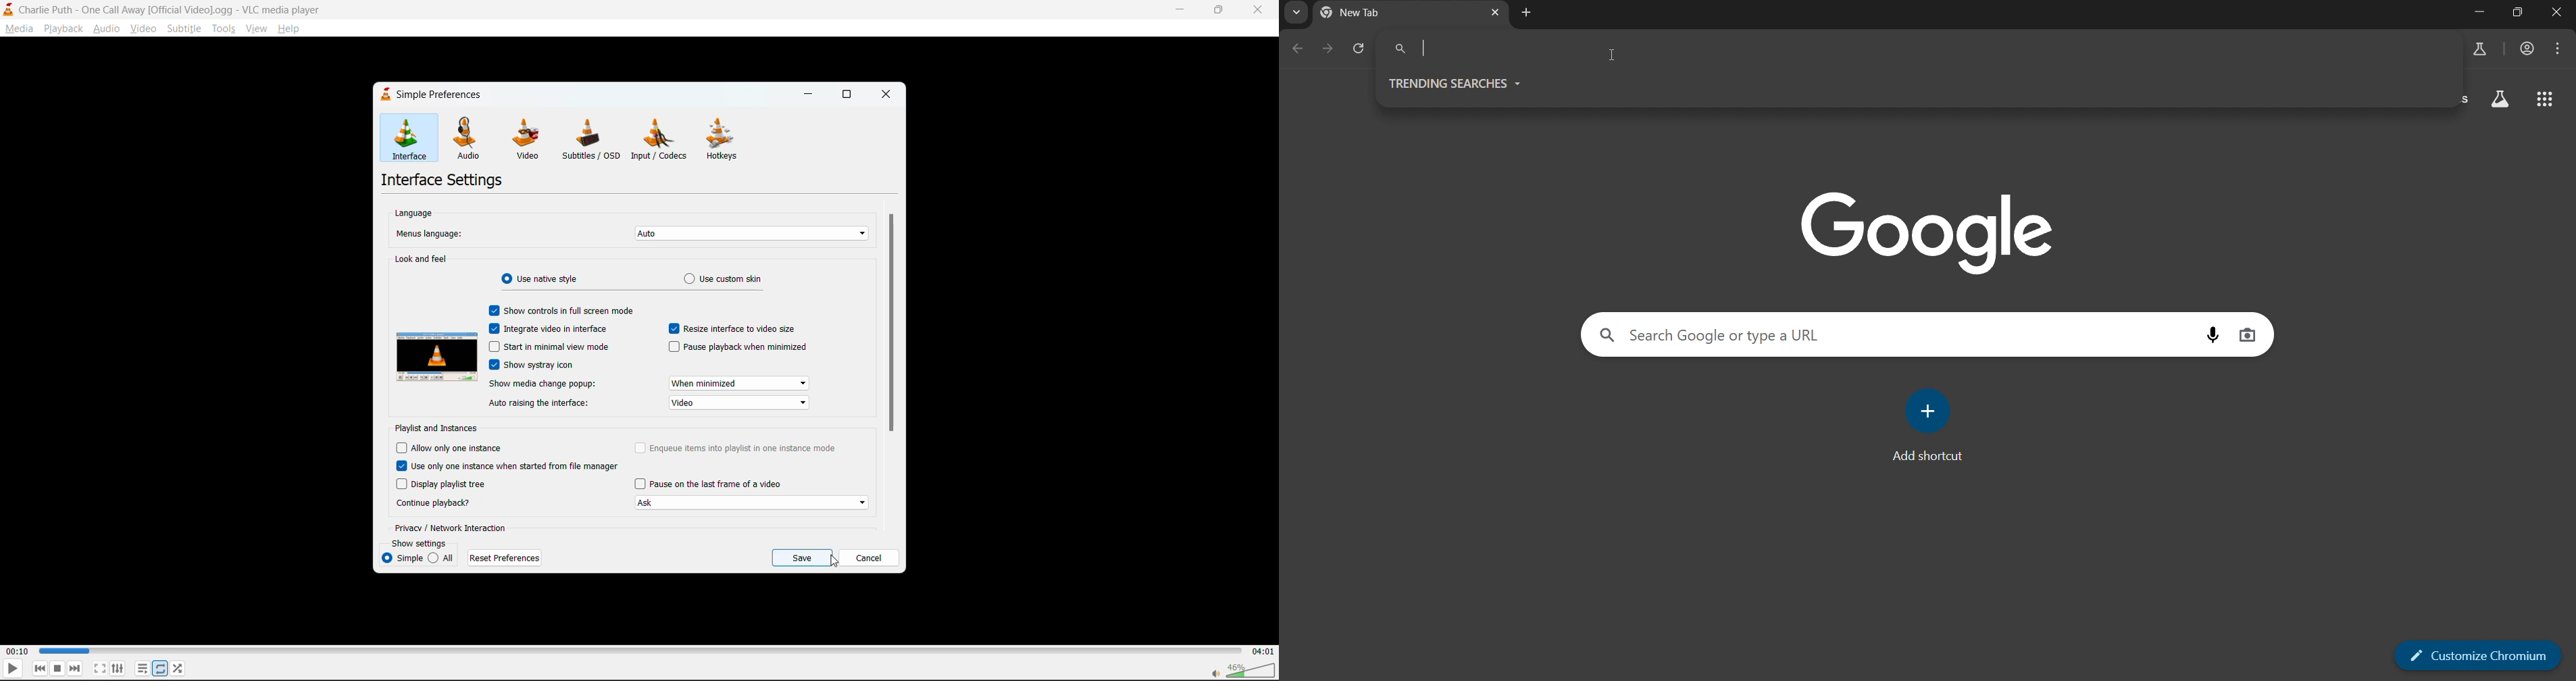  What do you see at coordinates (2249, 334) in the screenshot?
I see `image search` at bounding box center [2249, 334].